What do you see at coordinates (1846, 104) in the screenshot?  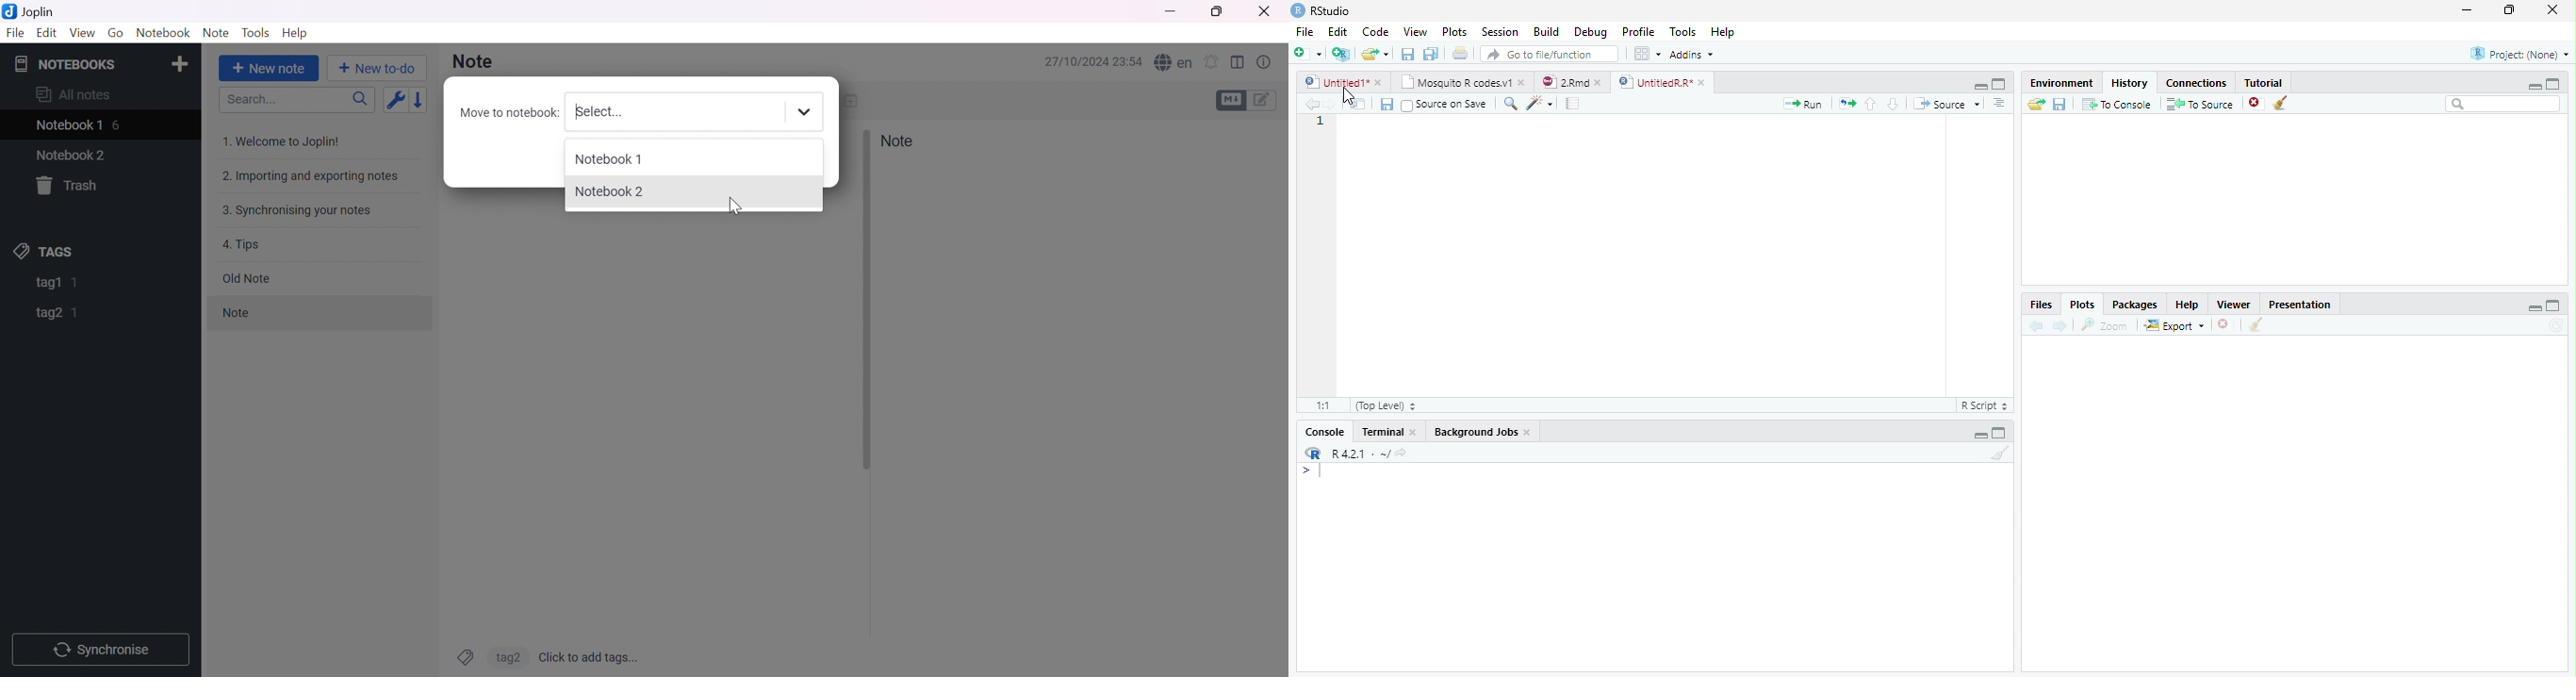 I see `Re-run the previous code region` at bounding box center [1846, 104].